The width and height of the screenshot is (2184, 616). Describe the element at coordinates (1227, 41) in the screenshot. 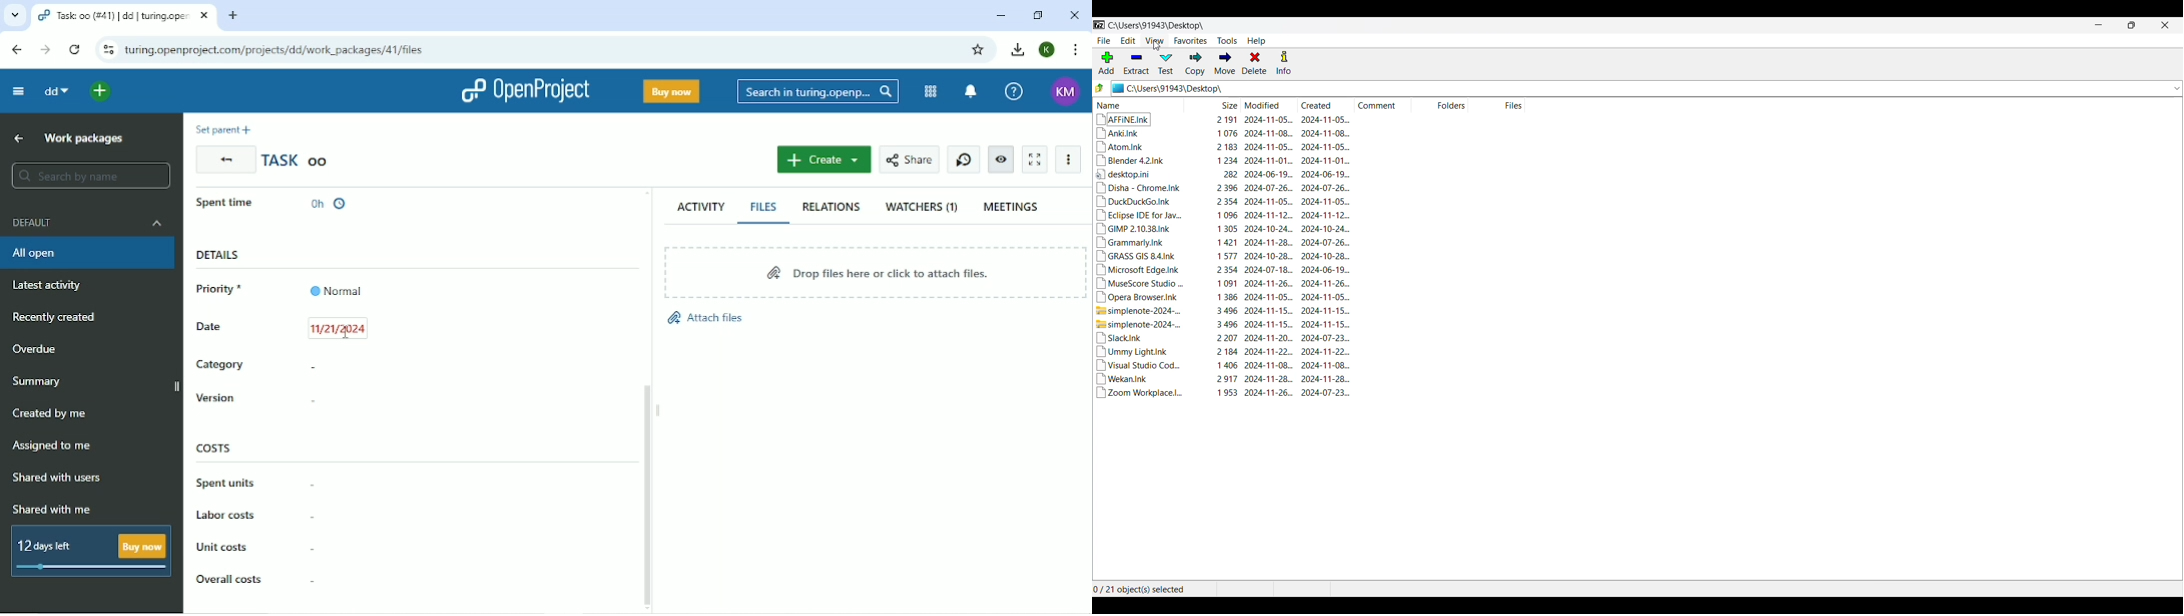

I see `Tools` at that location.